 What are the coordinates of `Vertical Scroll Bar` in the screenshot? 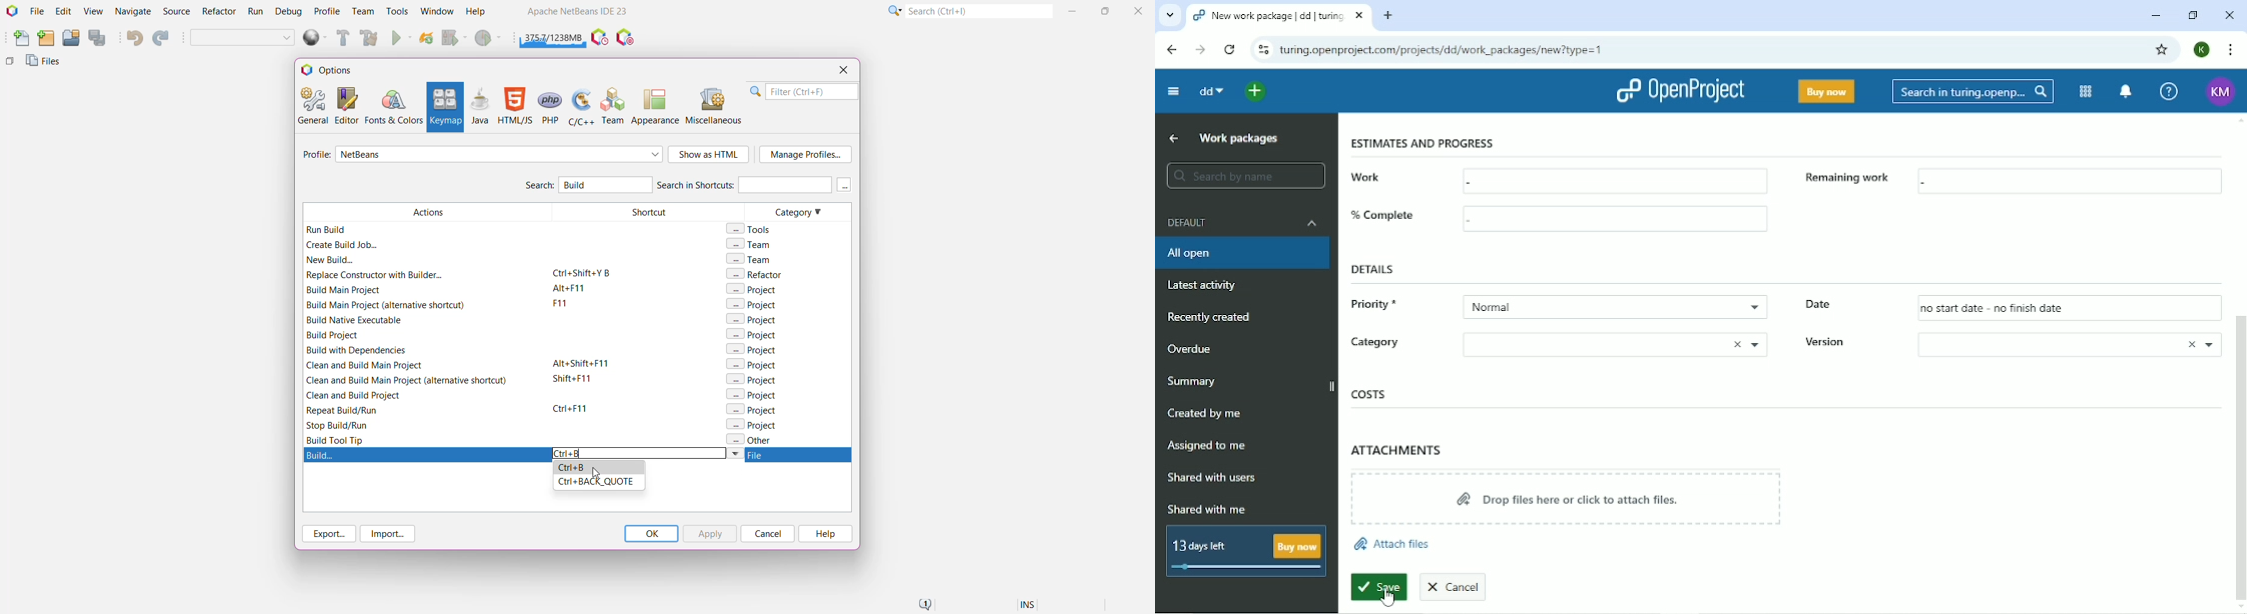 It's located at (845, 324).